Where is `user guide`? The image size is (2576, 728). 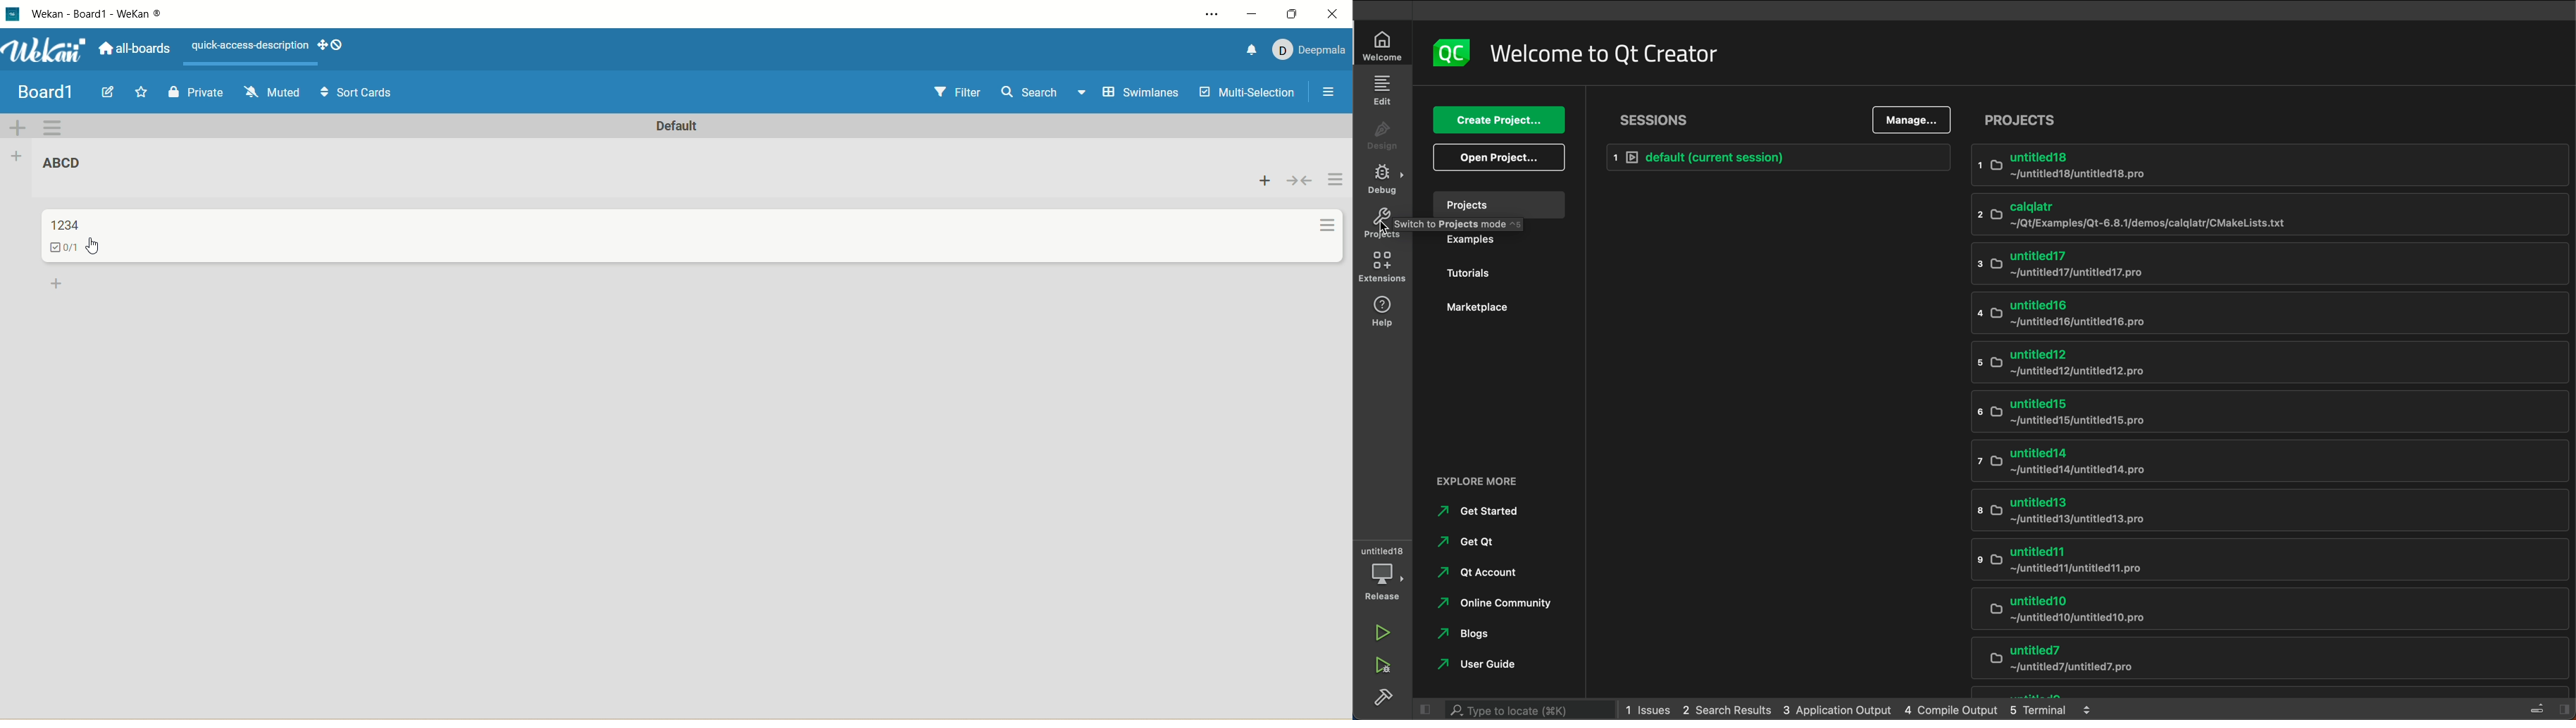
user guide is located at coordinates (1483, 664).